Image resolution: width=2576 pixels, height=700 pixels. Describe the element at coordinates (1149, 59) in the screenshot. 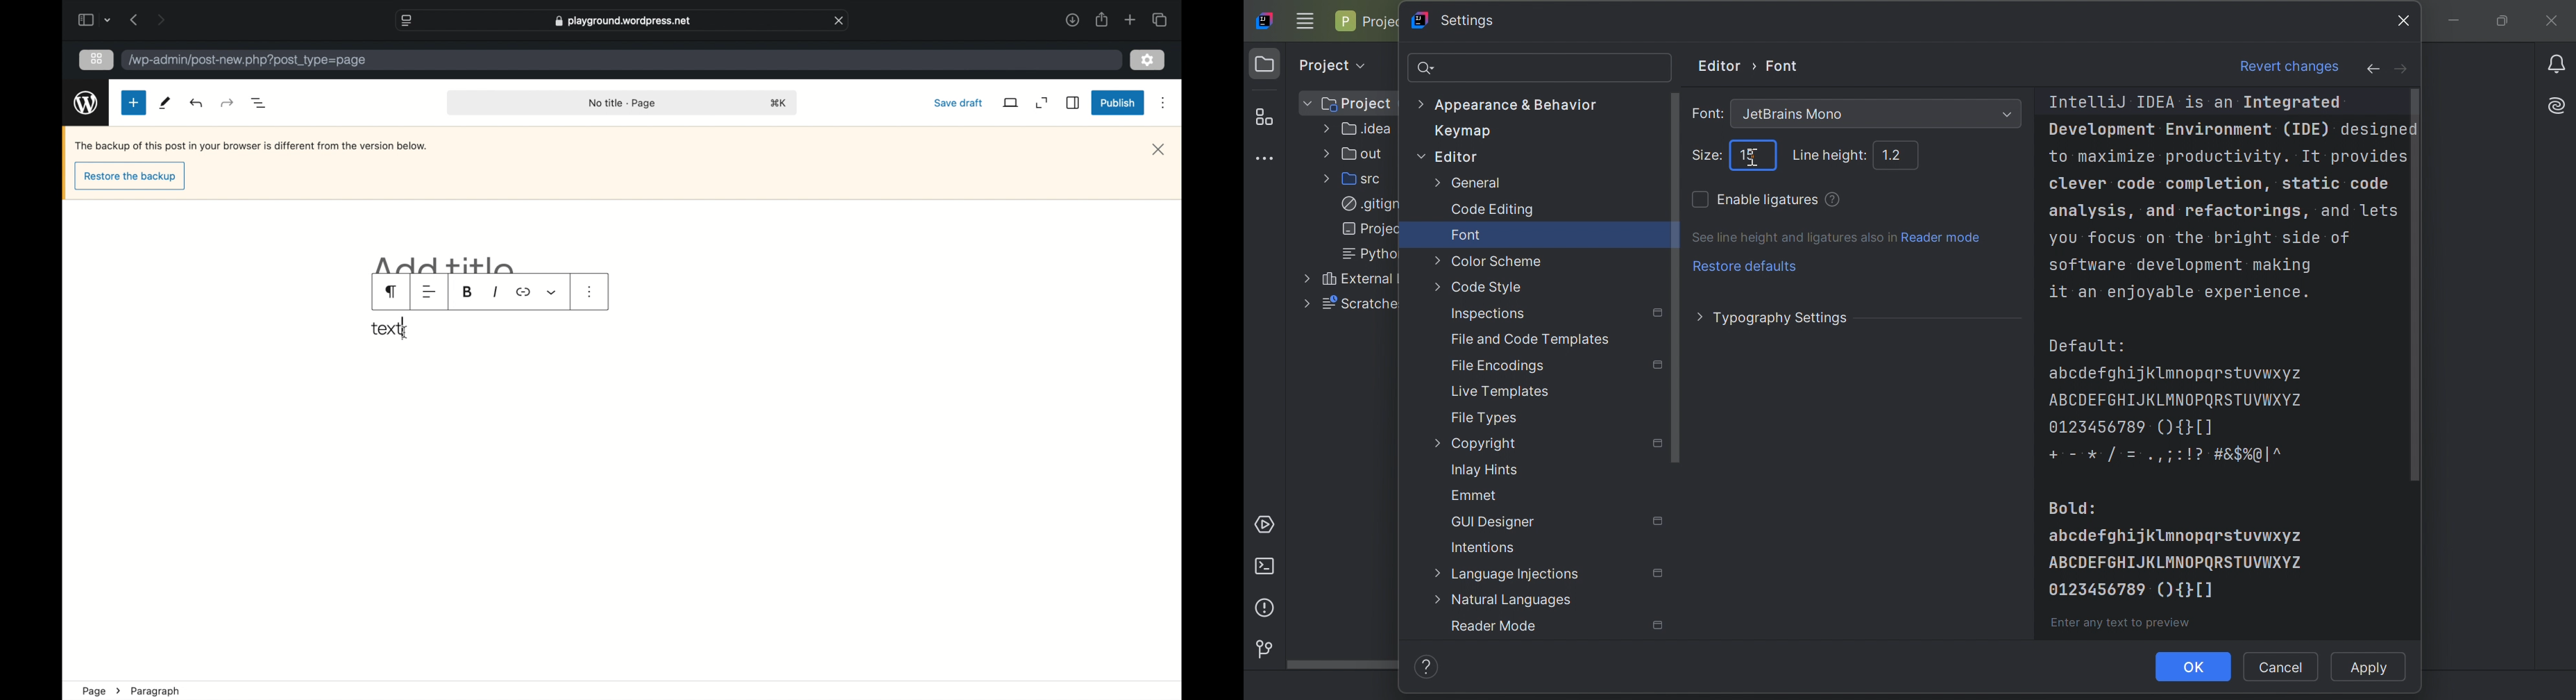

I see `settings` at that location.